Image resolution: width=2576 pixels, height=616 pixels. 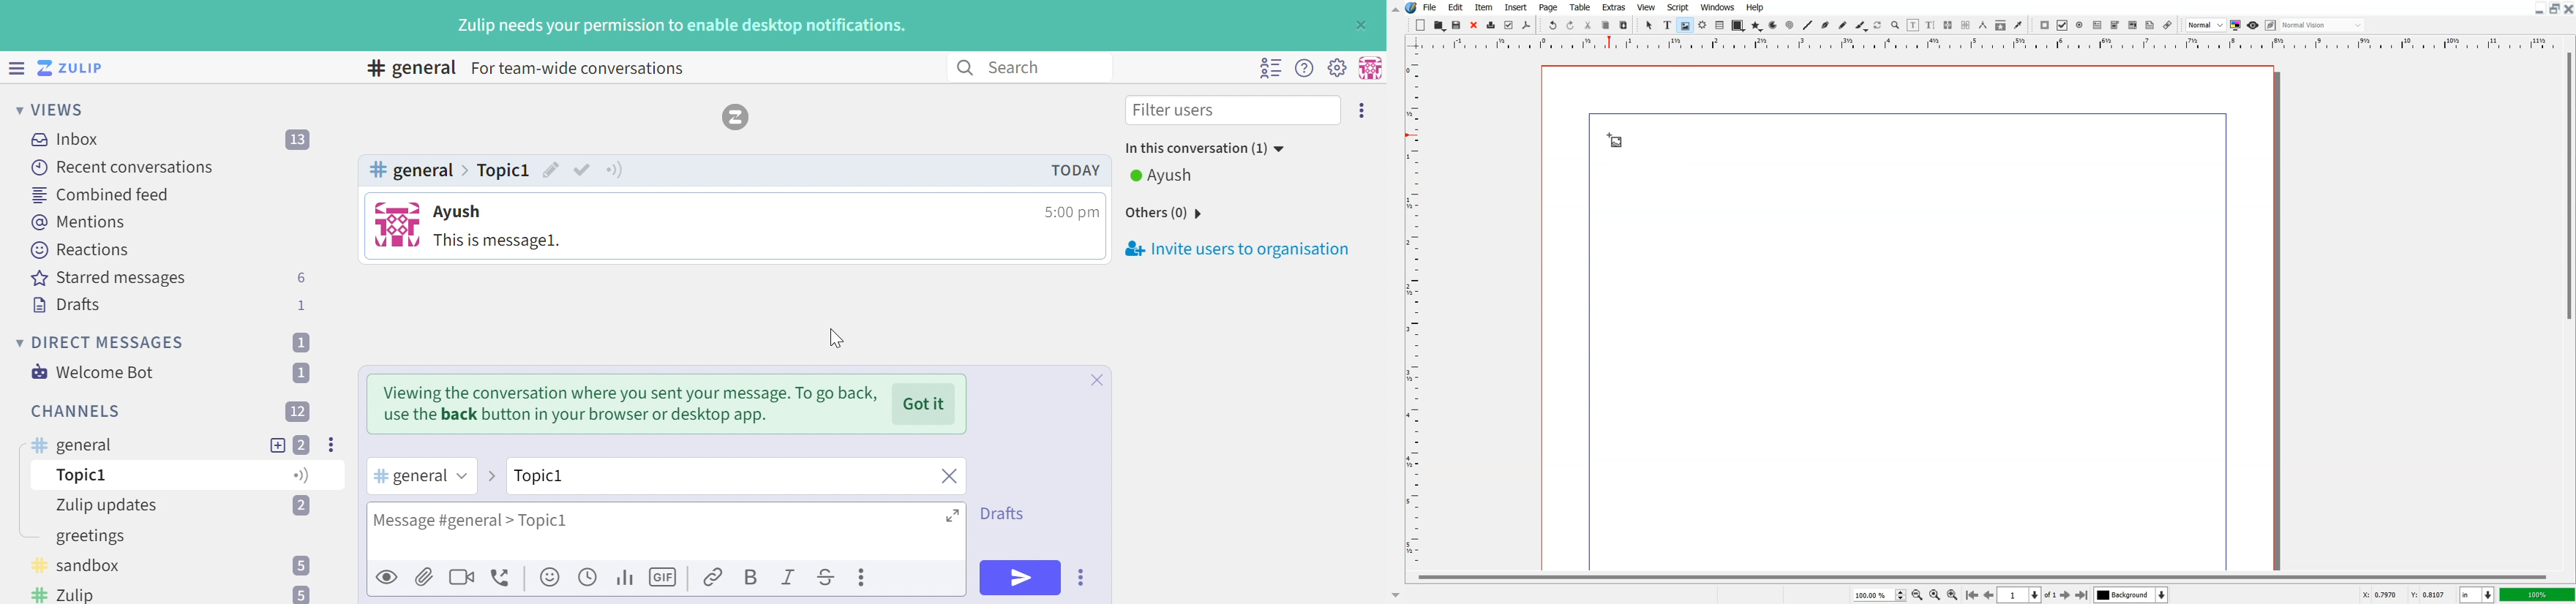 What do you see at coordinates (1368, 68) in the screenshot?
I see `Personal menu` at bounding box center [1368, 68].